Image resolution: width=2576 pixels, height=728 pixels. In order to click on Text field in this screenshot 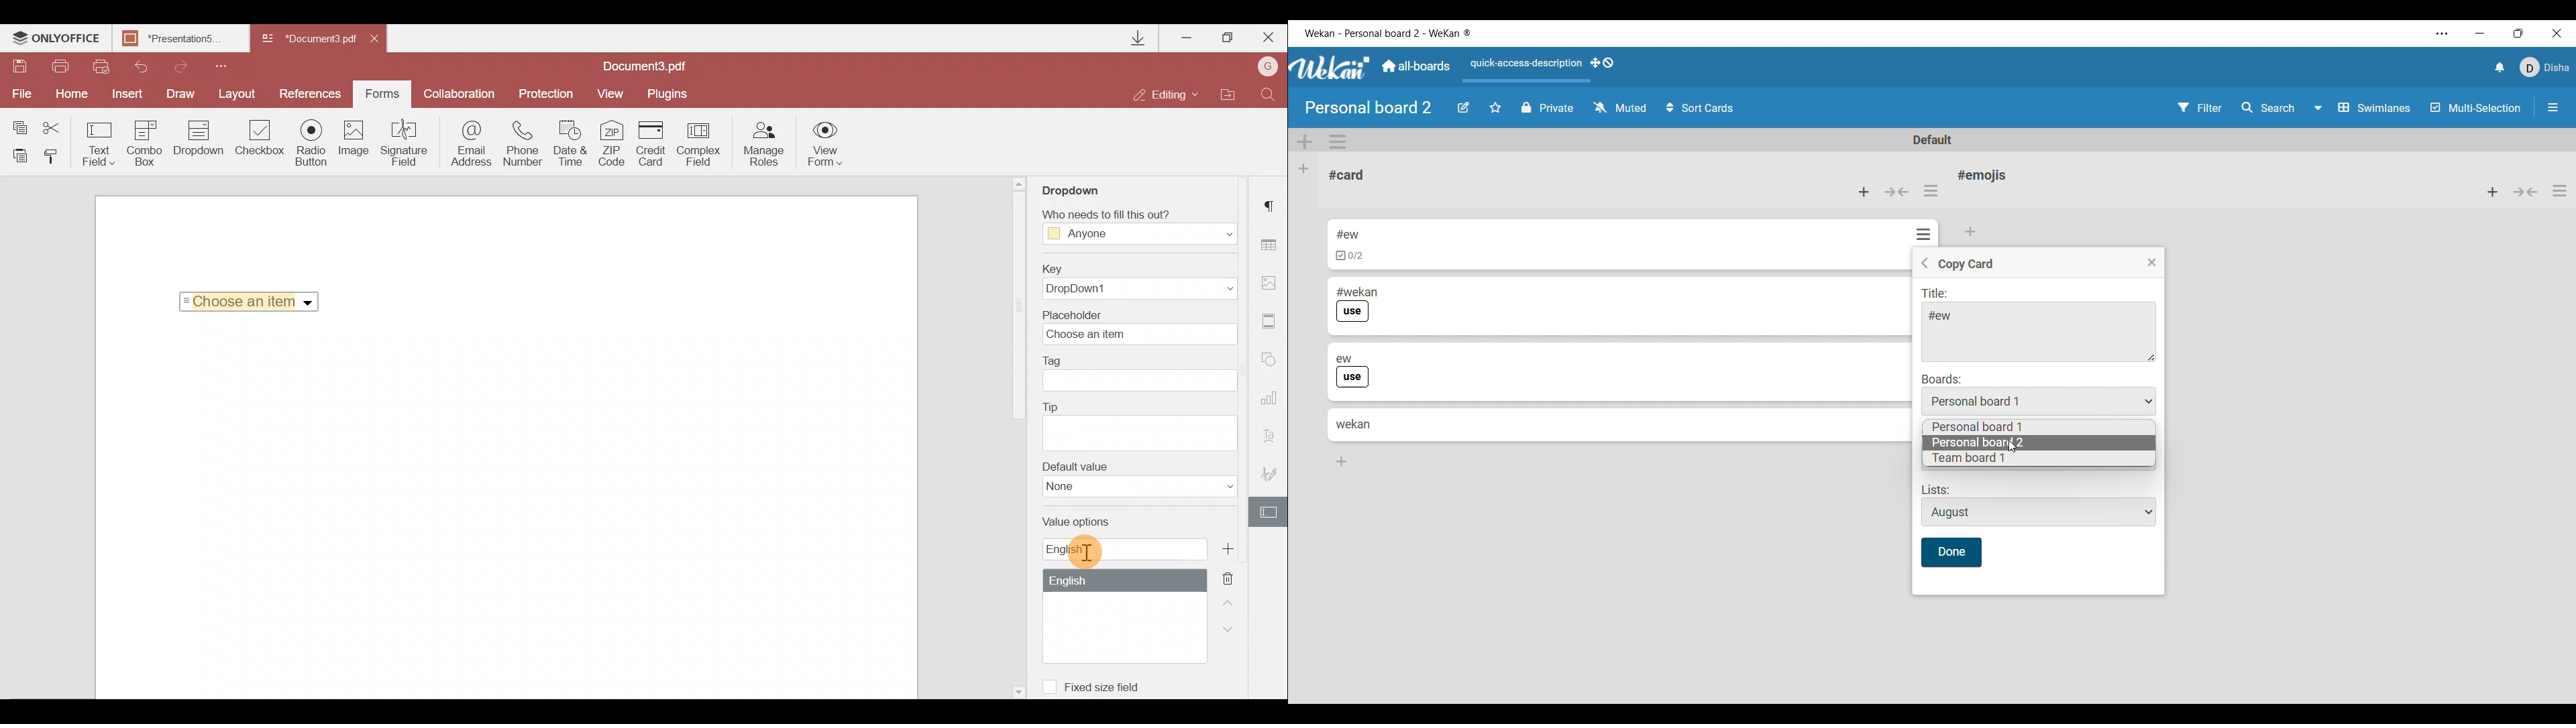, I will do `click(99, 143)`.